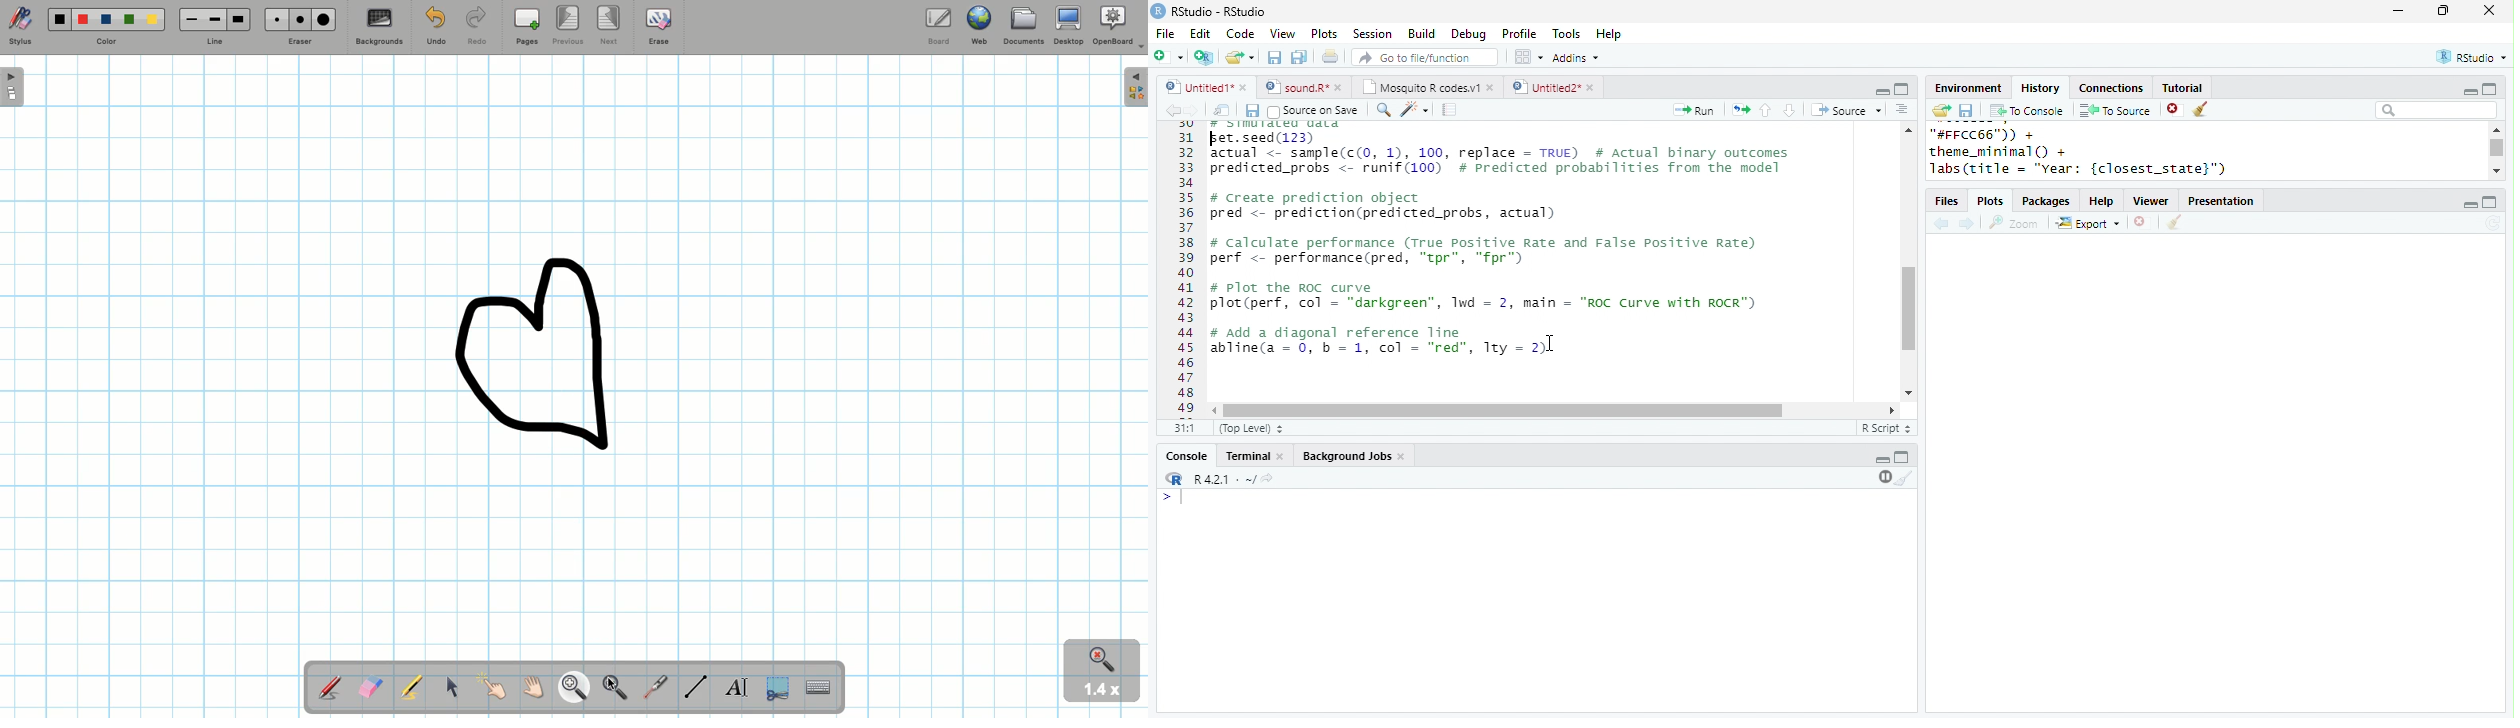 This screenshot has height=728, width=2520. I want to click on scroll bar, so click(1503, 411).